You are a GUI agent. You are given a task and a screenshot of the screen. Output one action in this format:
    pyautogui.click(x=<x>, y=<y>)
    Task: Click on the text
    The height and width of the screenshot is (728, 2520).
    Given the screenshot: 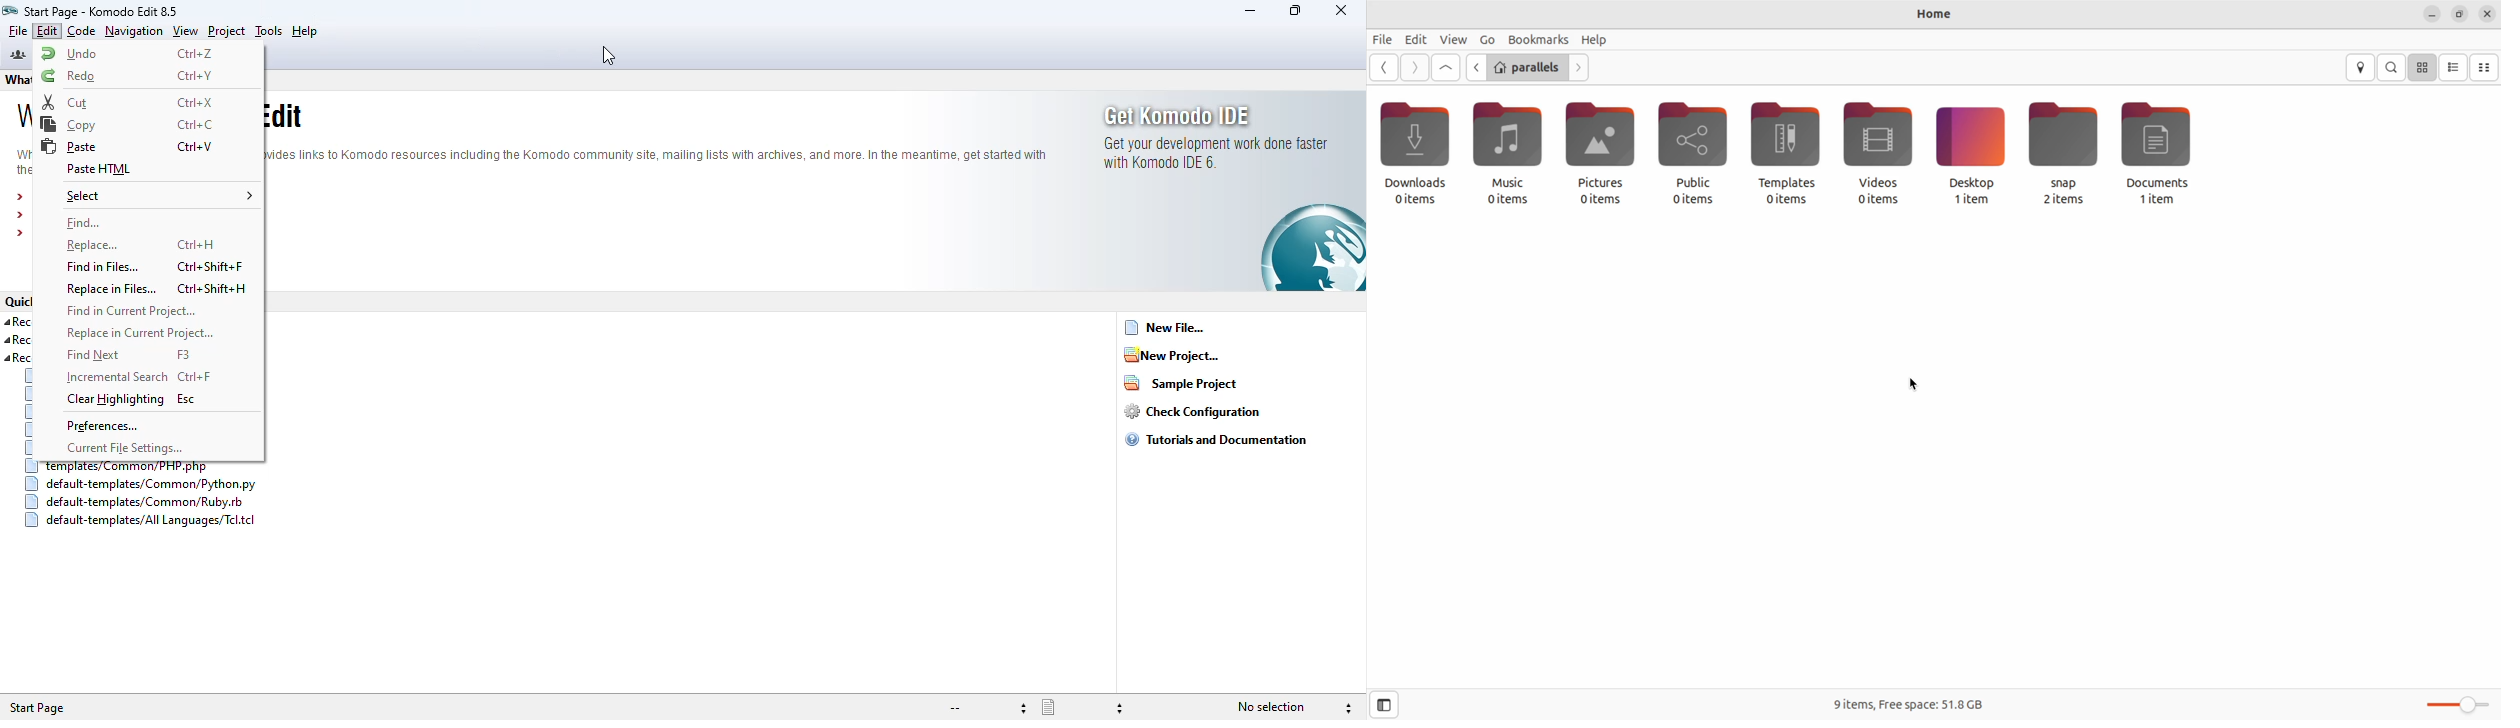 What is the action you would take?
    pyautogui.click(x=657, y=155)
    